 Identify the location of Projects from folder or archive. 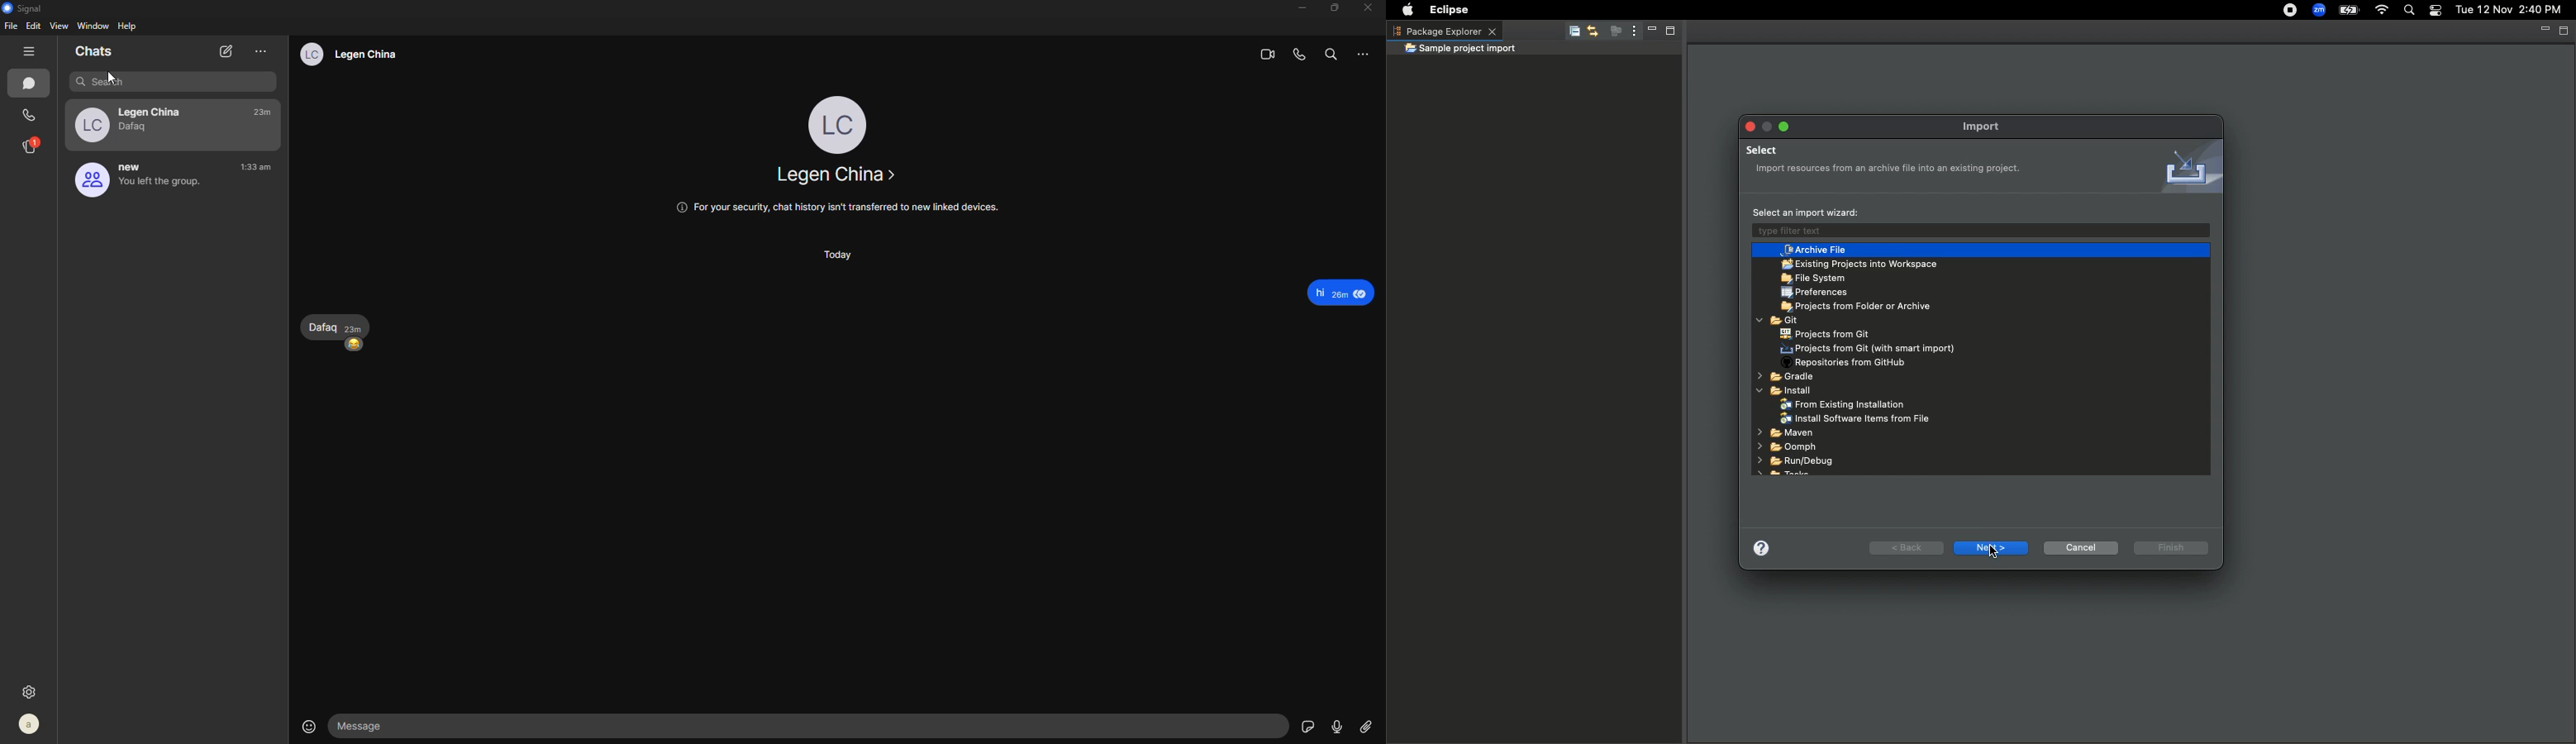
(1861, 308).